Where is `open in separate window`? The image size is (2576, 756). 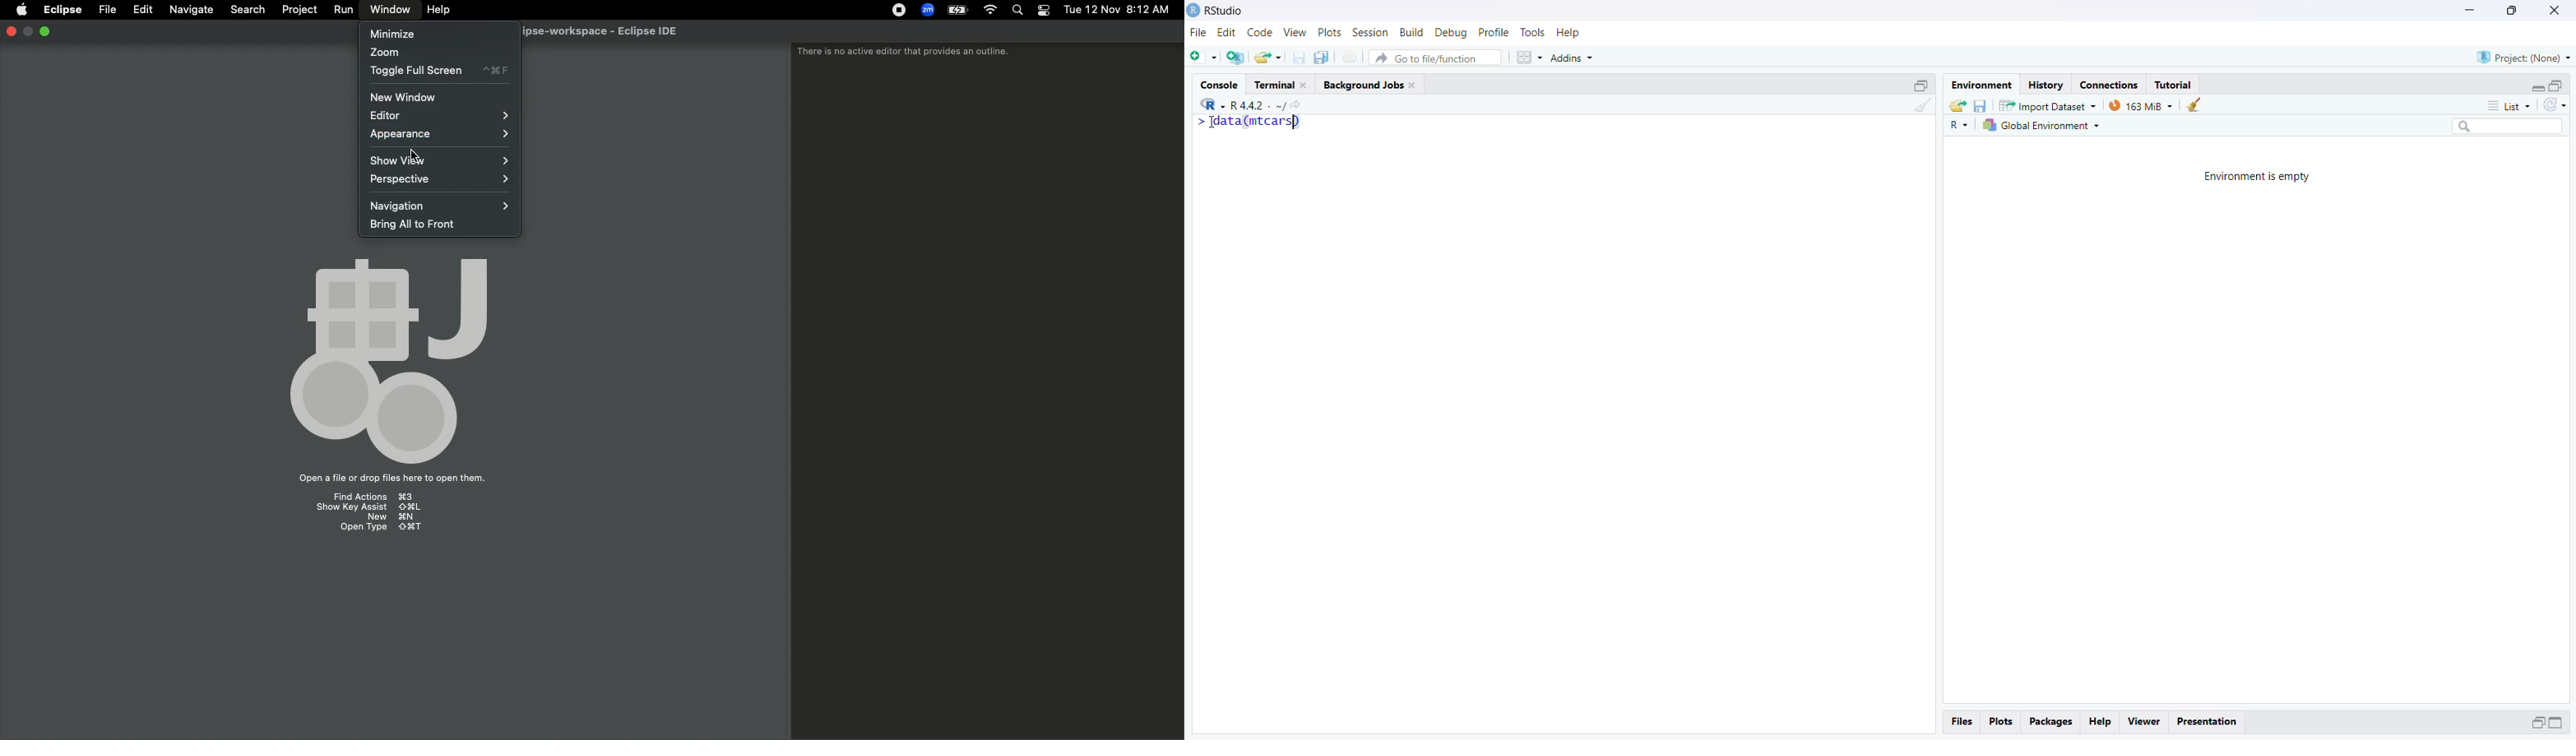
open in separate window is located at coordinates (2555, 86).